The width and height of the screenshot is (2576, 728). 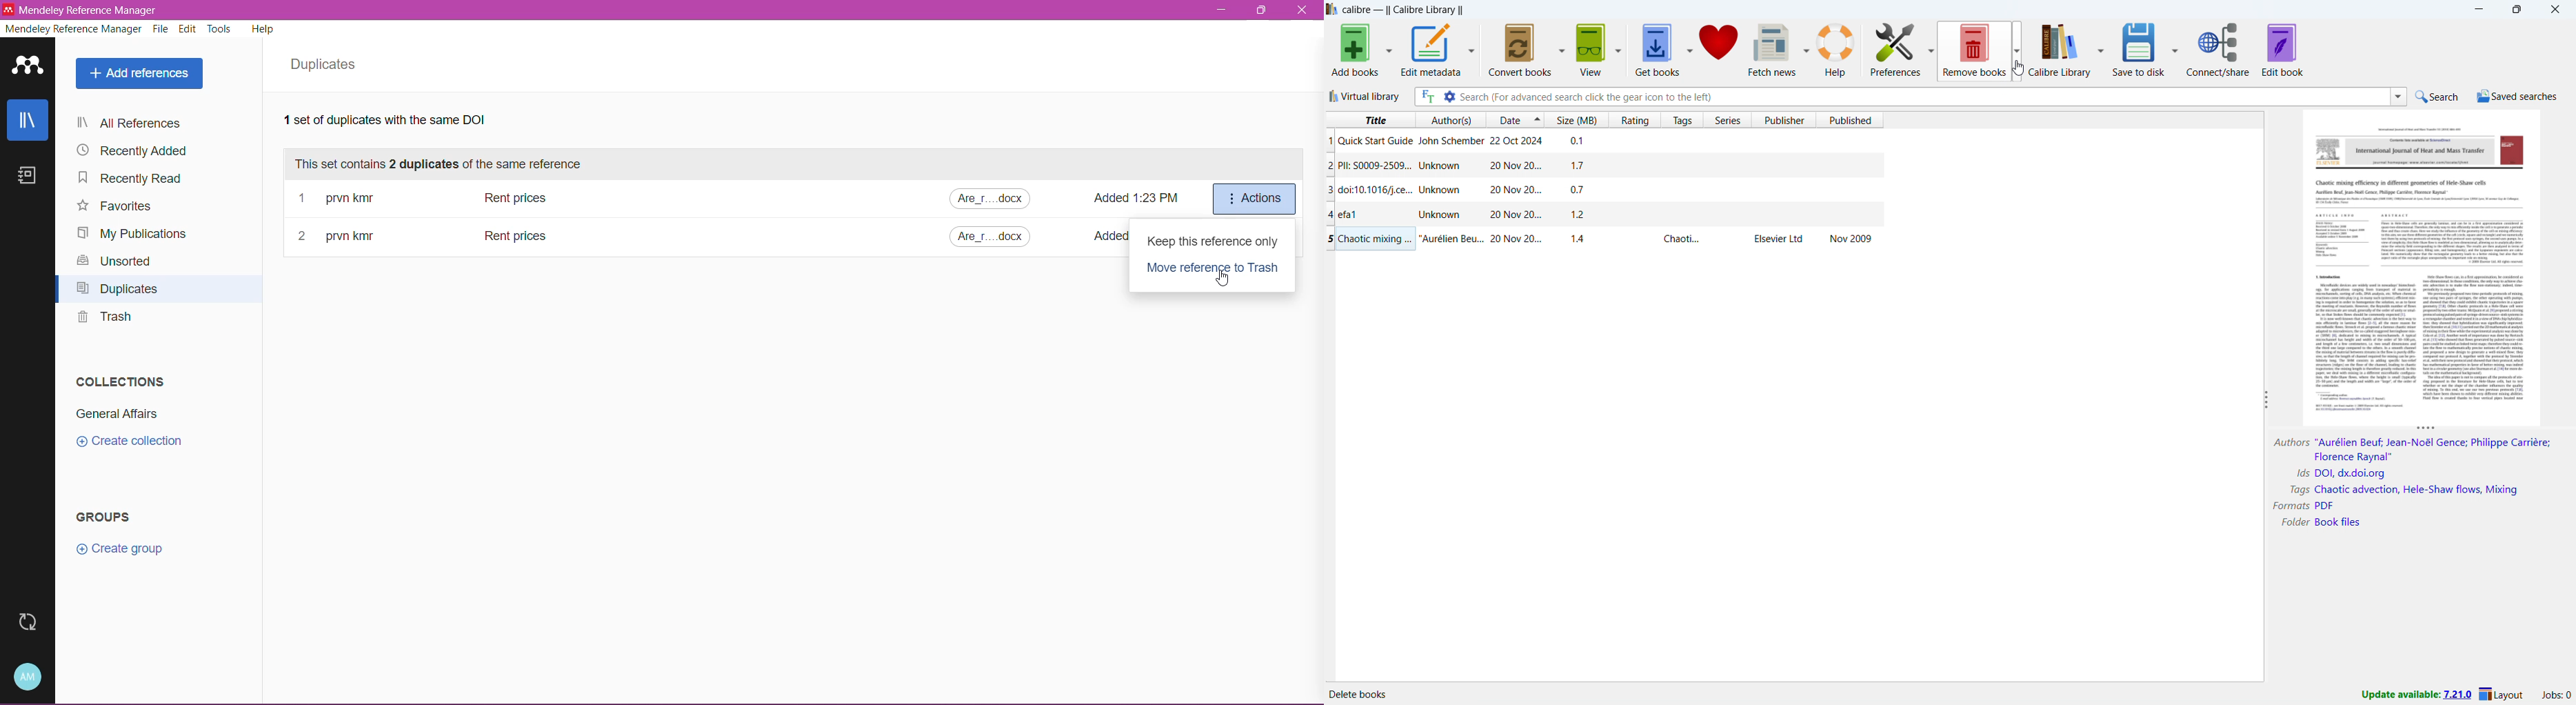 What do you see at coordinates (1388, 50) in the screenshot?
I see `add books options` at bounding box center [1388, 50].